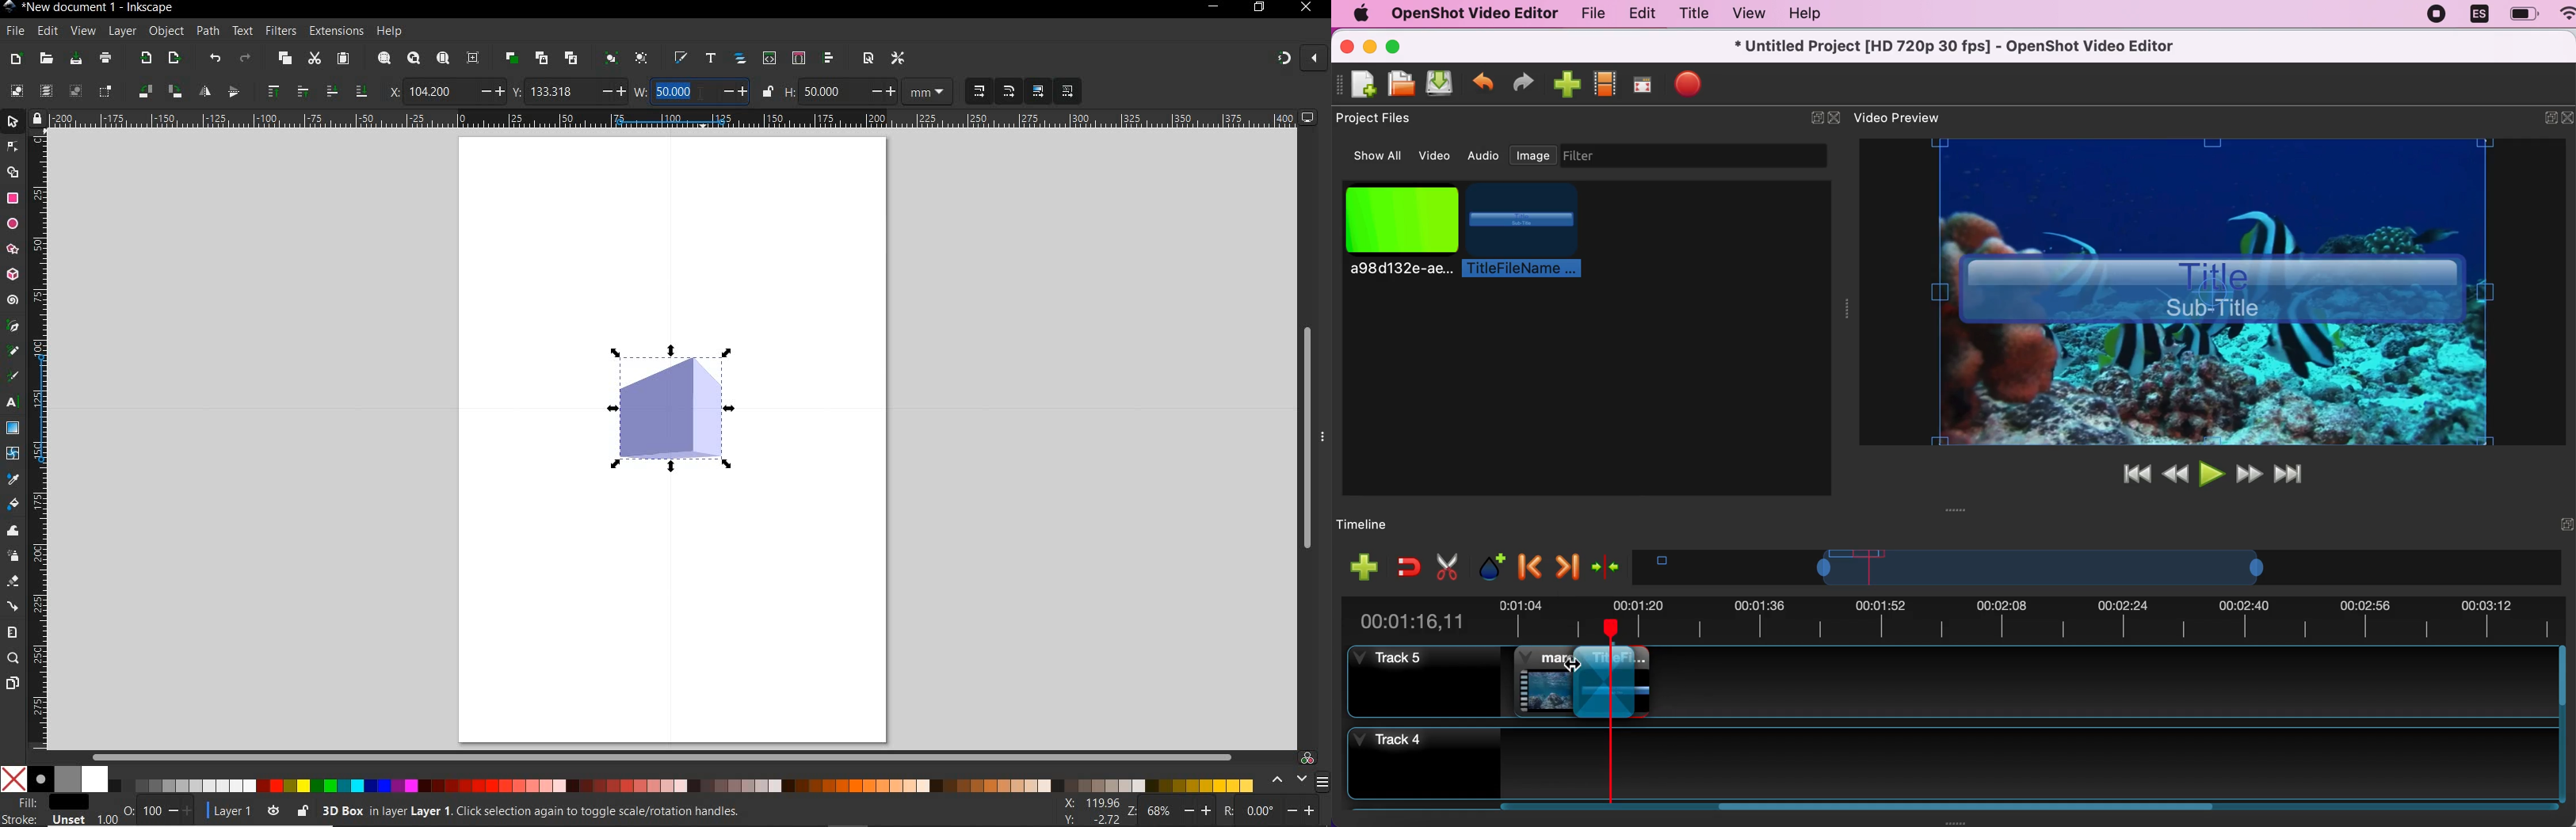 The width and height of the screenshot is (2576, 840). I want to click on time duration, so click(1956, 617).